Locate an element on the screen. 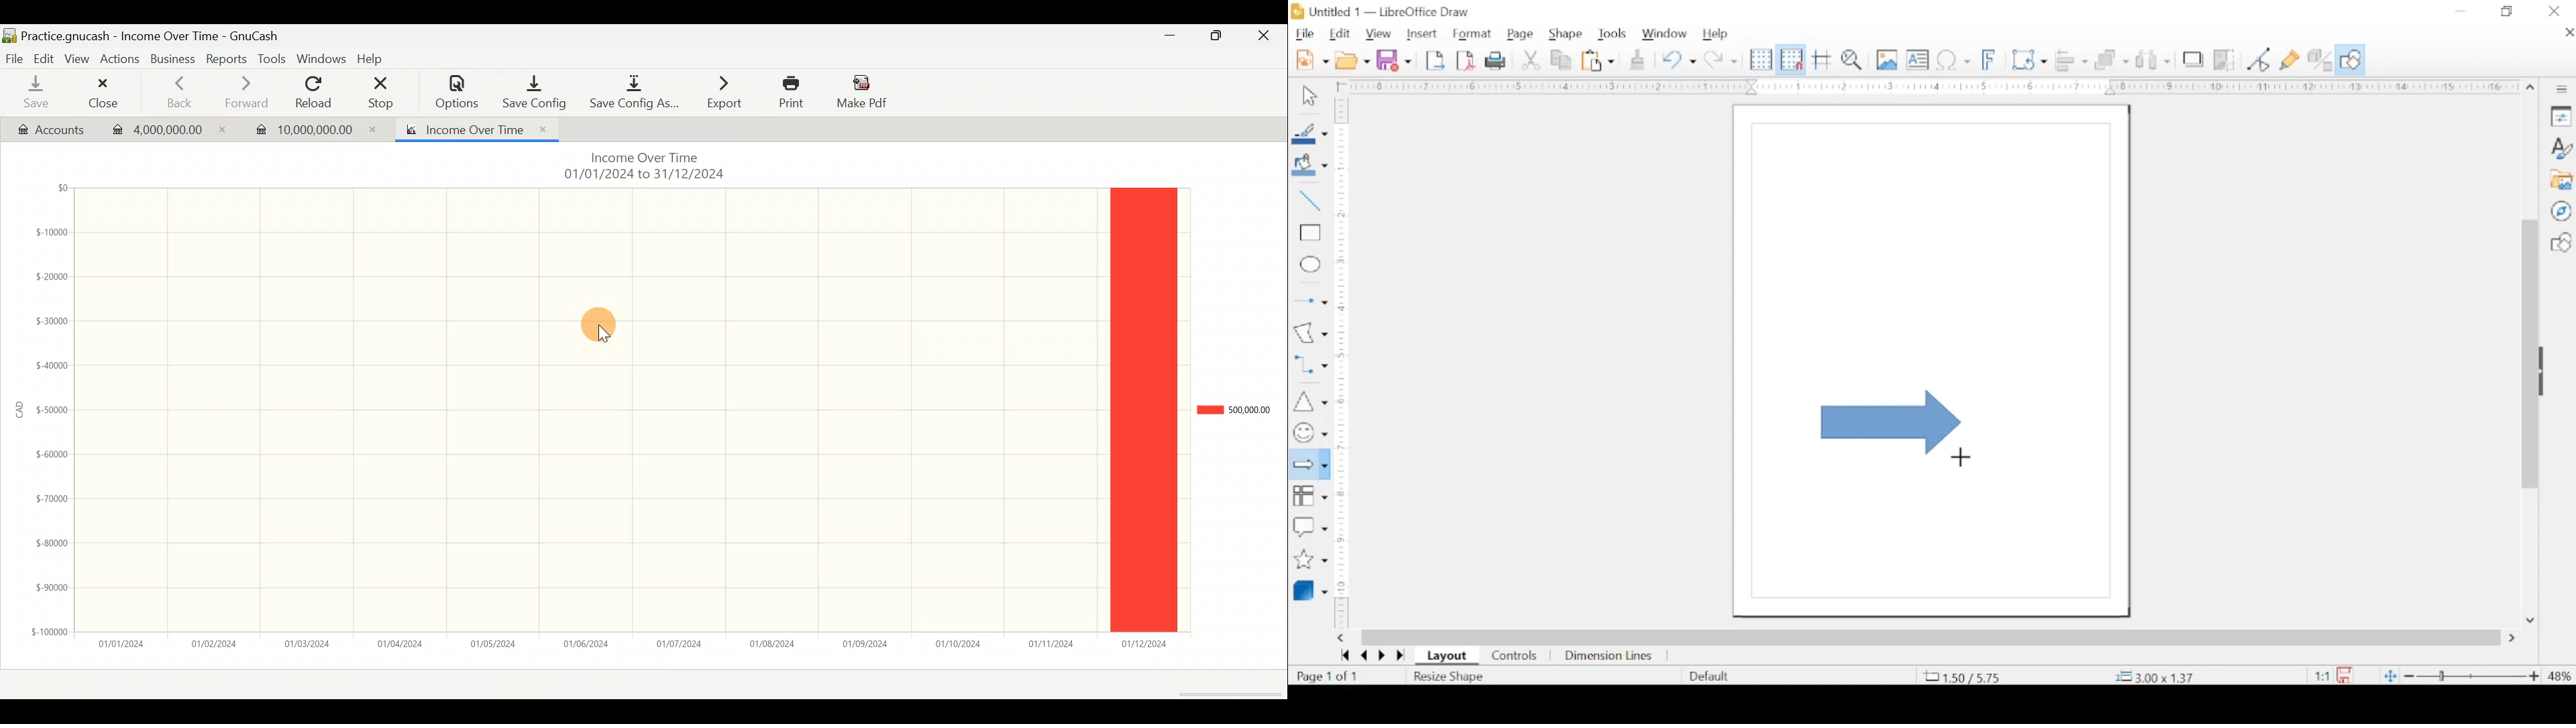 The height and width of the screenshot is (728, 2576). scroll box is located at coordinates (1931, 638).